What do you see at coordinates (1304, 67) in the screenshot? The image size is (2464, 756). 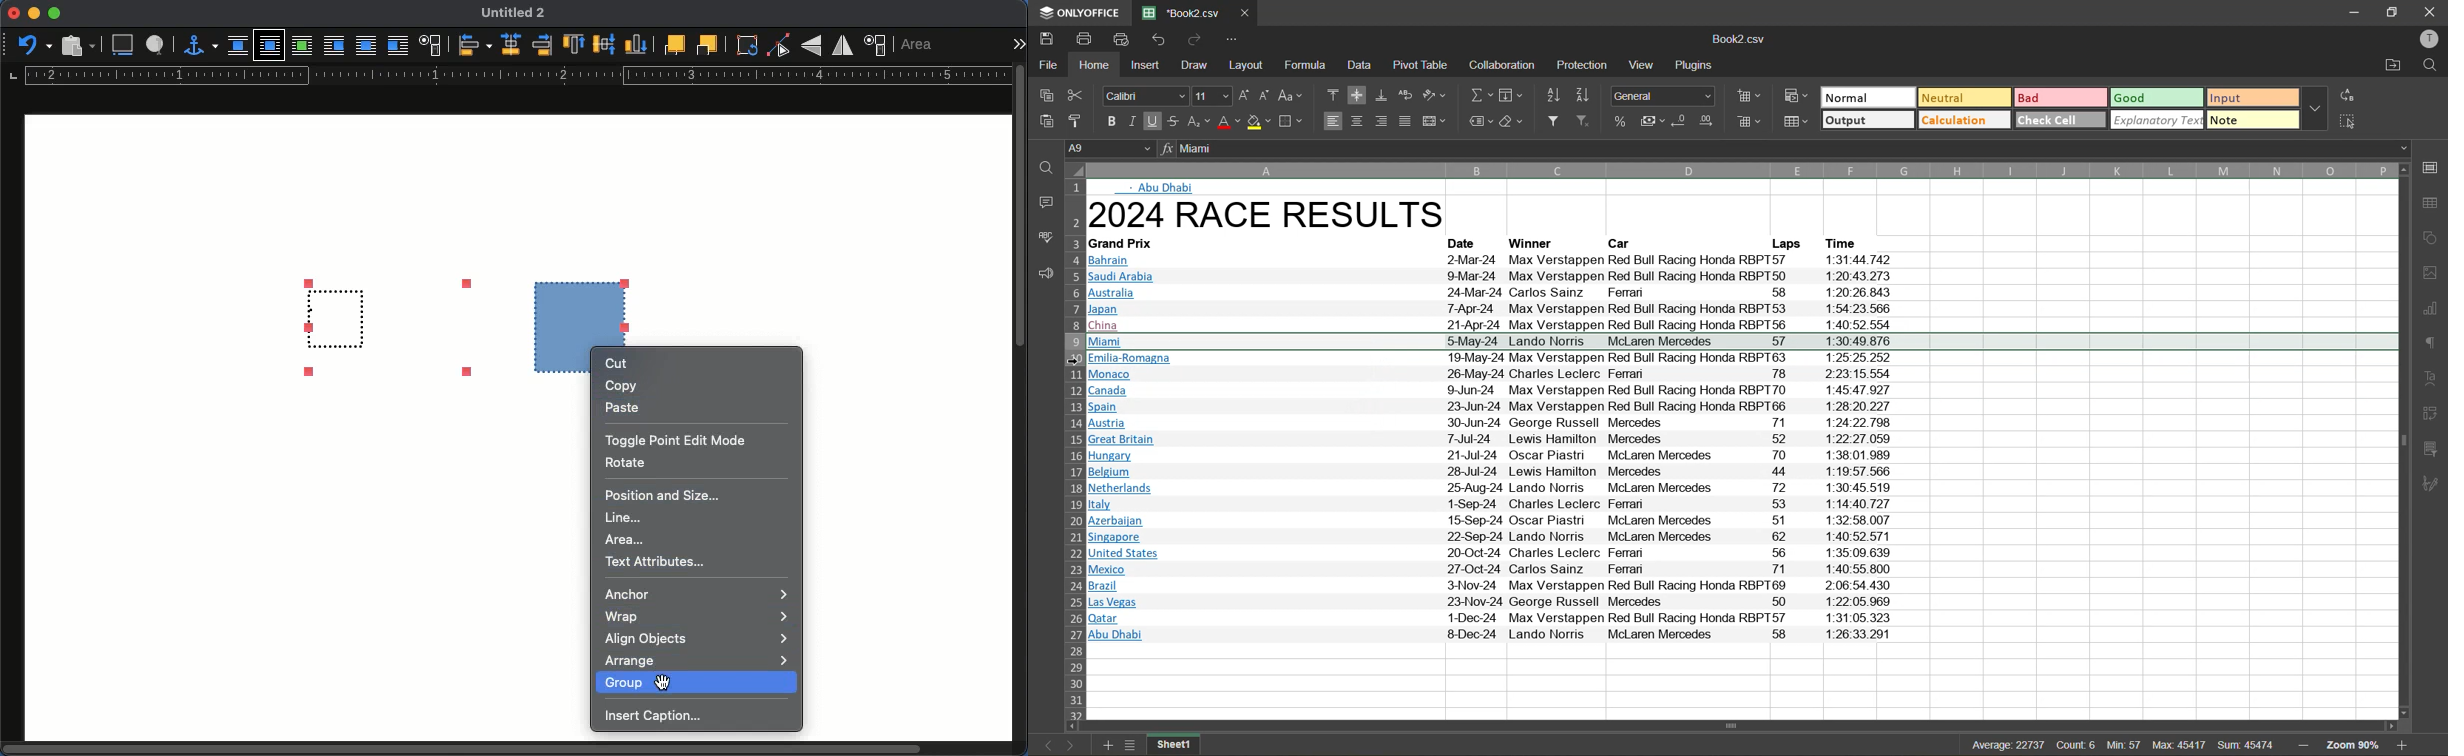 I see `formula` at bounding box center [1304, 67].